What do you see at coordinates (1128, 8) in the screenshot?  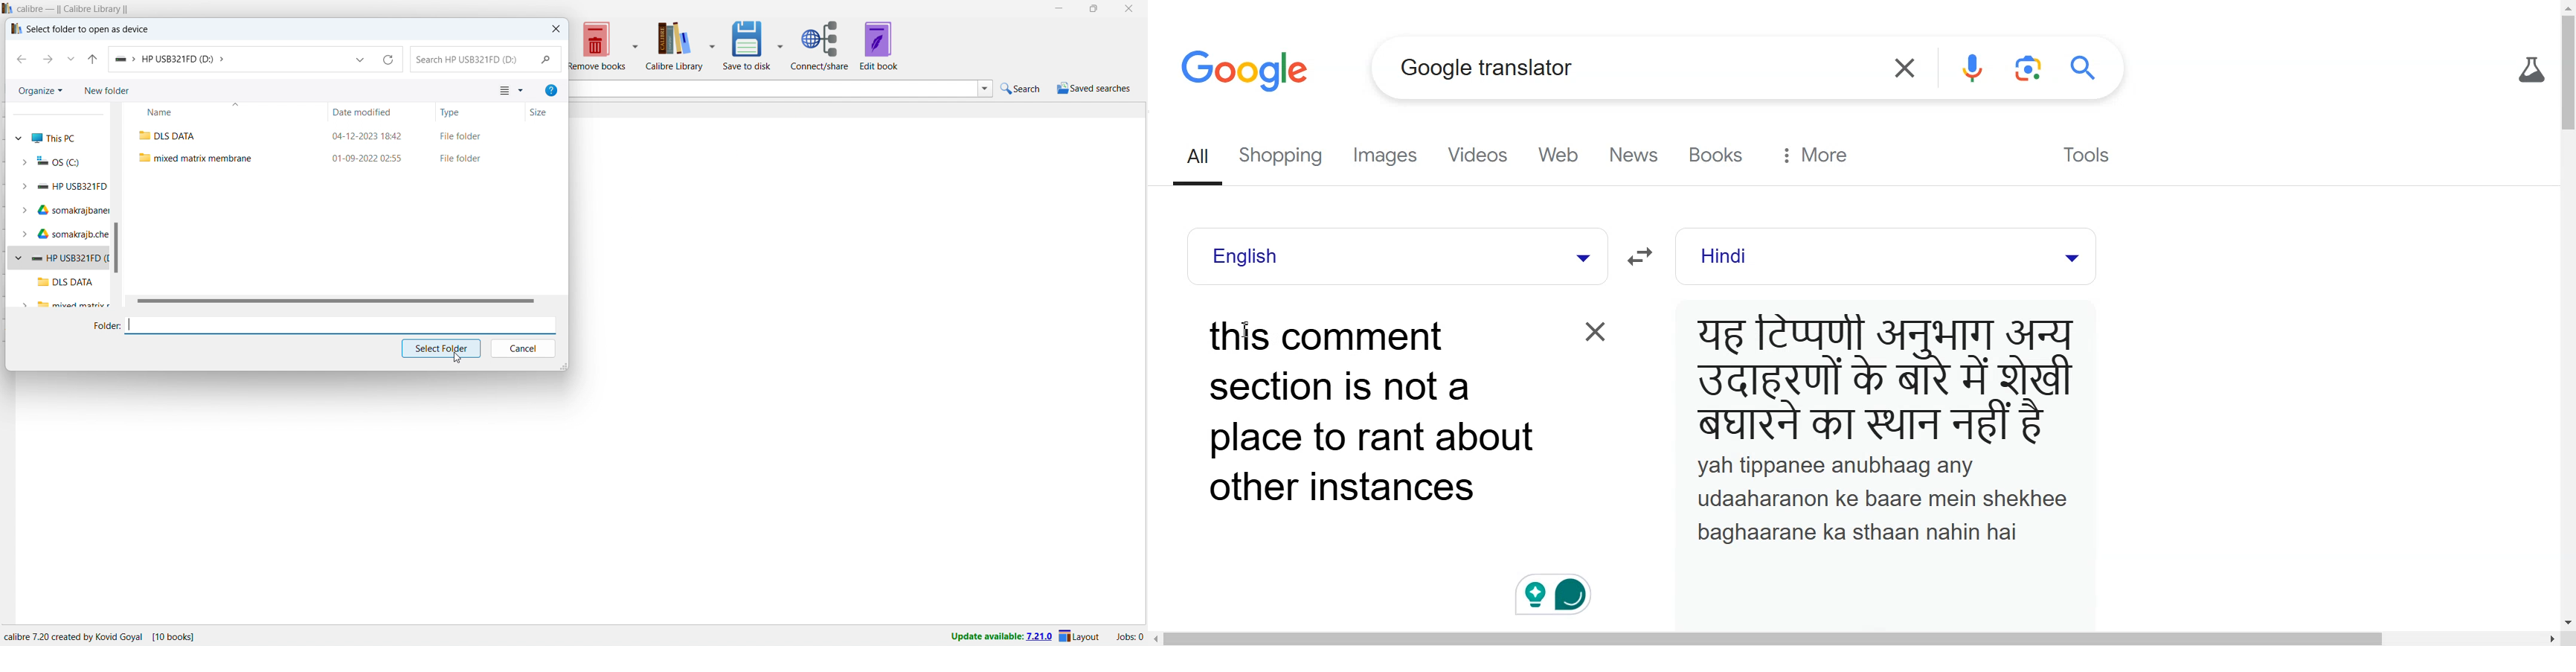 I see `close` at bounding box center [1128, 8].